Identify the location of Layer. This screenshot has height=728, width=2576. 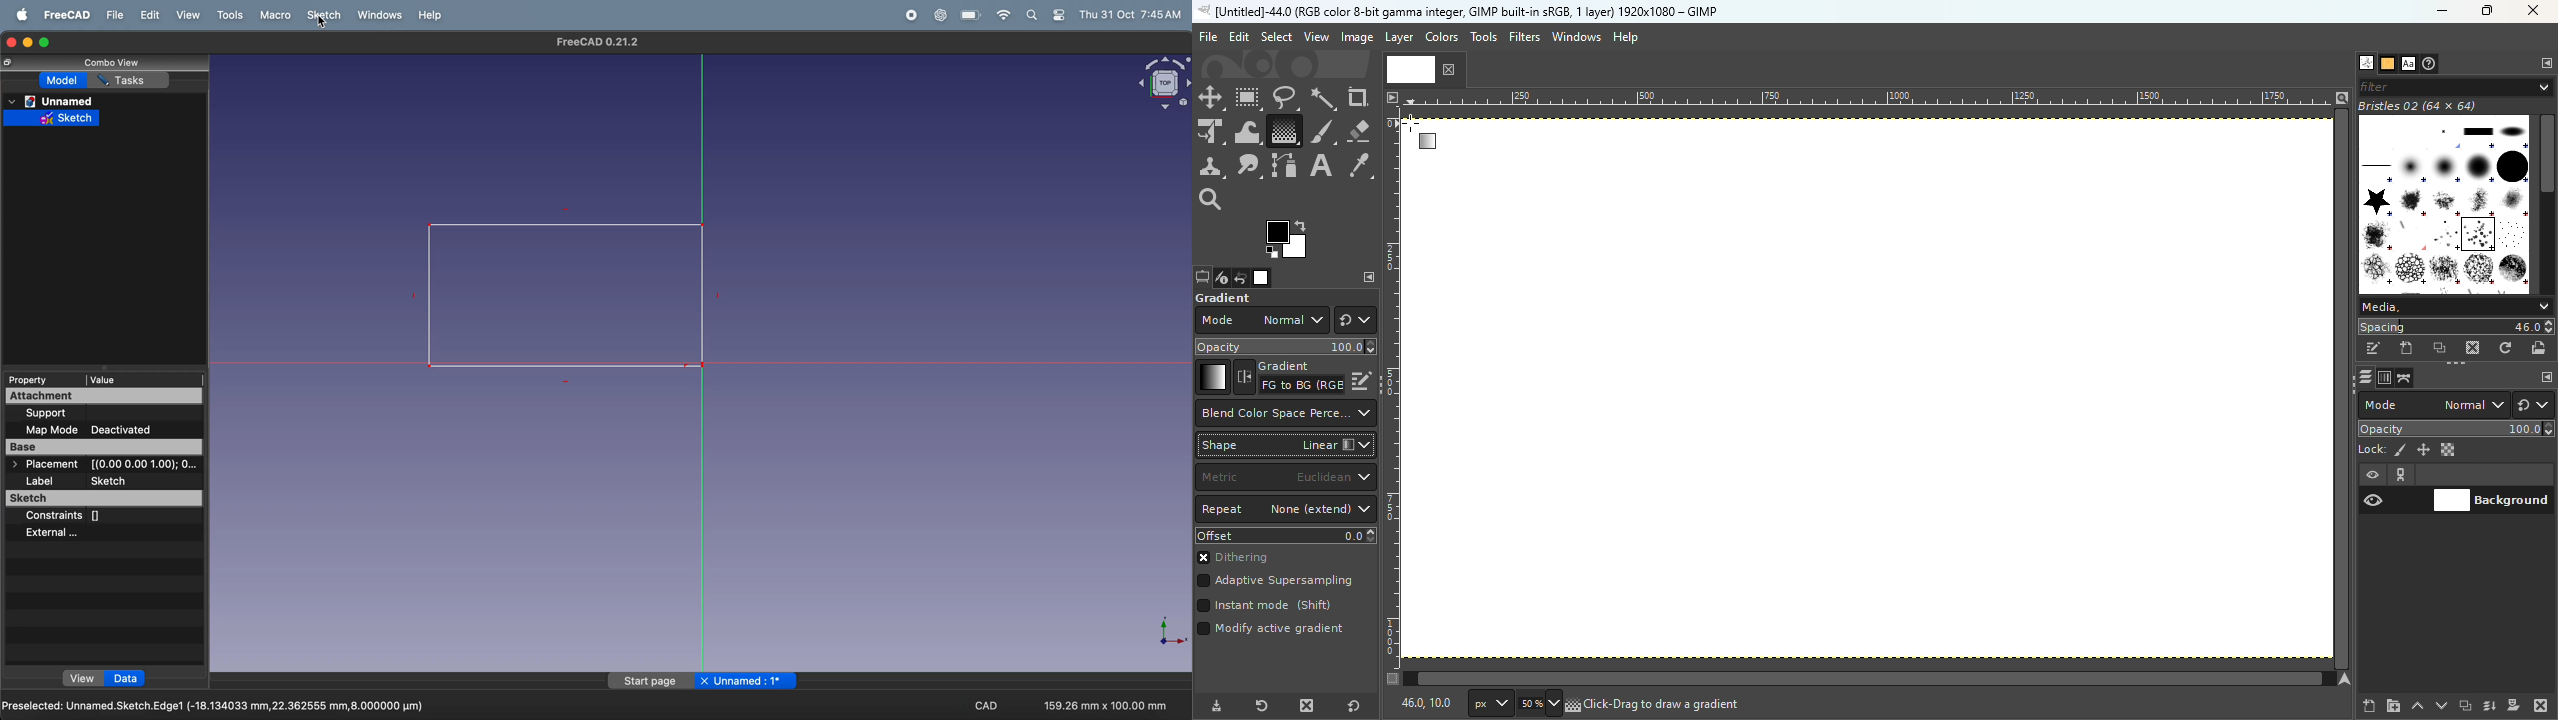
(1398, 38).